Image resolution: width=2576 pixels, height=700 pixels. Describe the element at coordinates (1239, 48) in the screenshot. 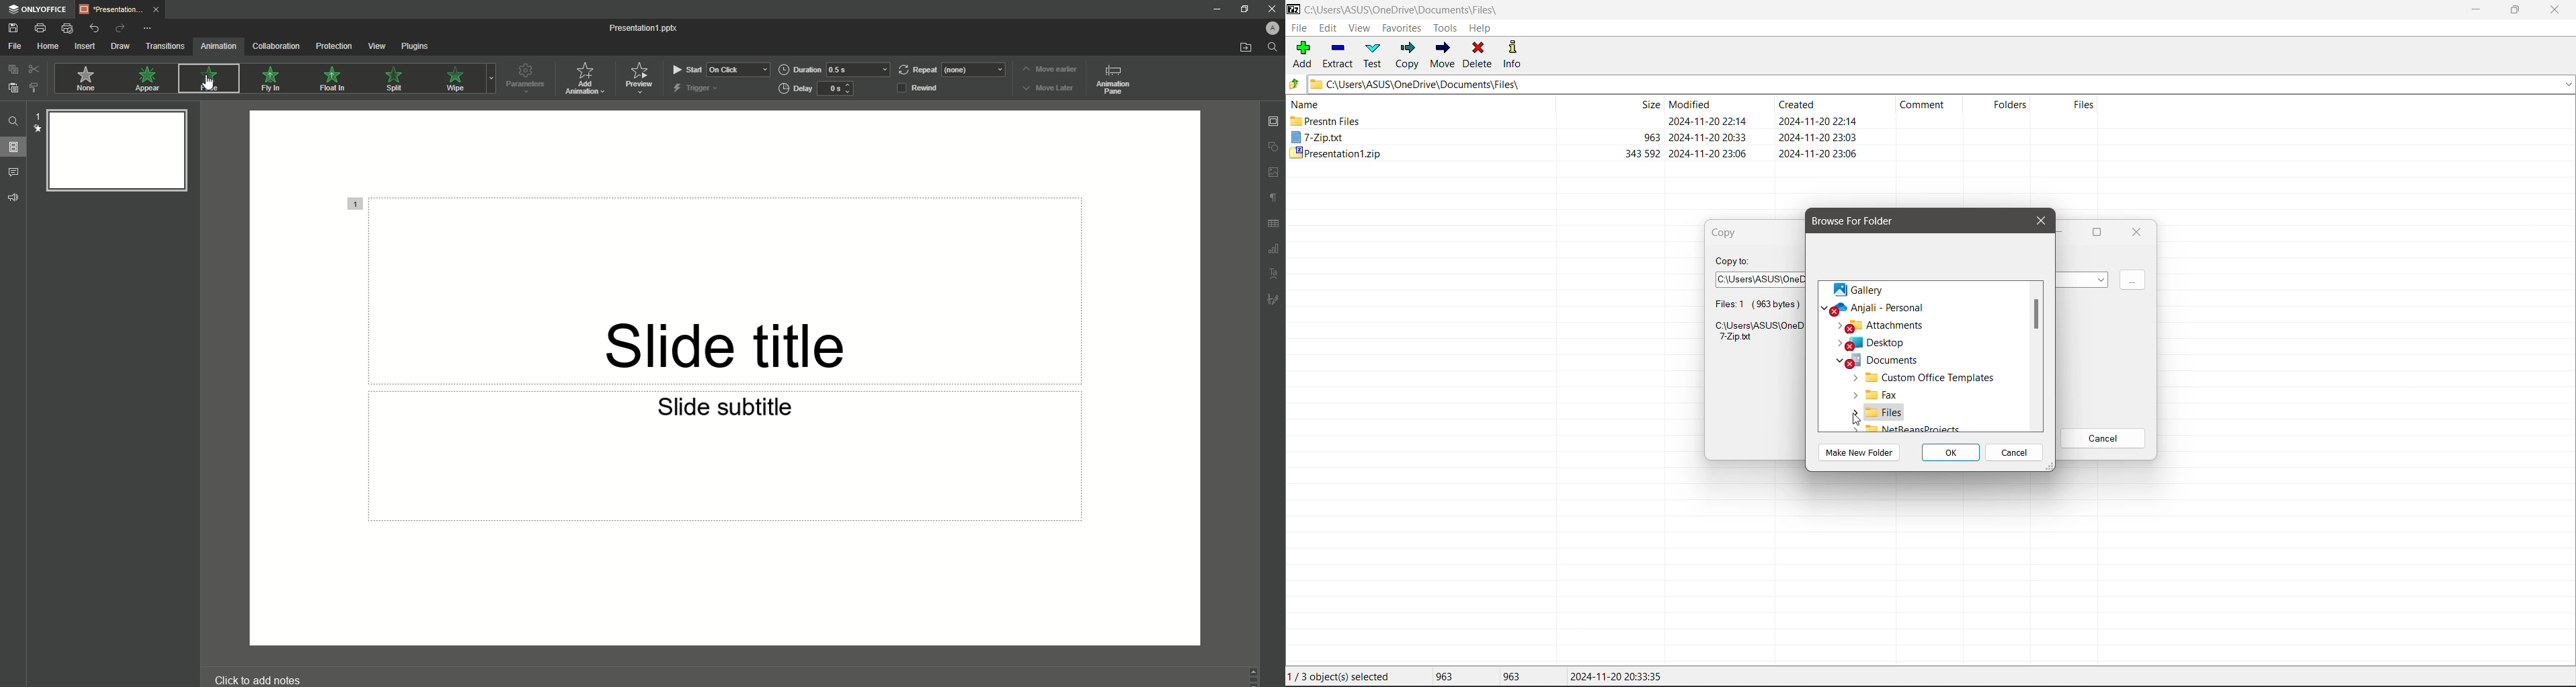

I see `Open From File` at that location.